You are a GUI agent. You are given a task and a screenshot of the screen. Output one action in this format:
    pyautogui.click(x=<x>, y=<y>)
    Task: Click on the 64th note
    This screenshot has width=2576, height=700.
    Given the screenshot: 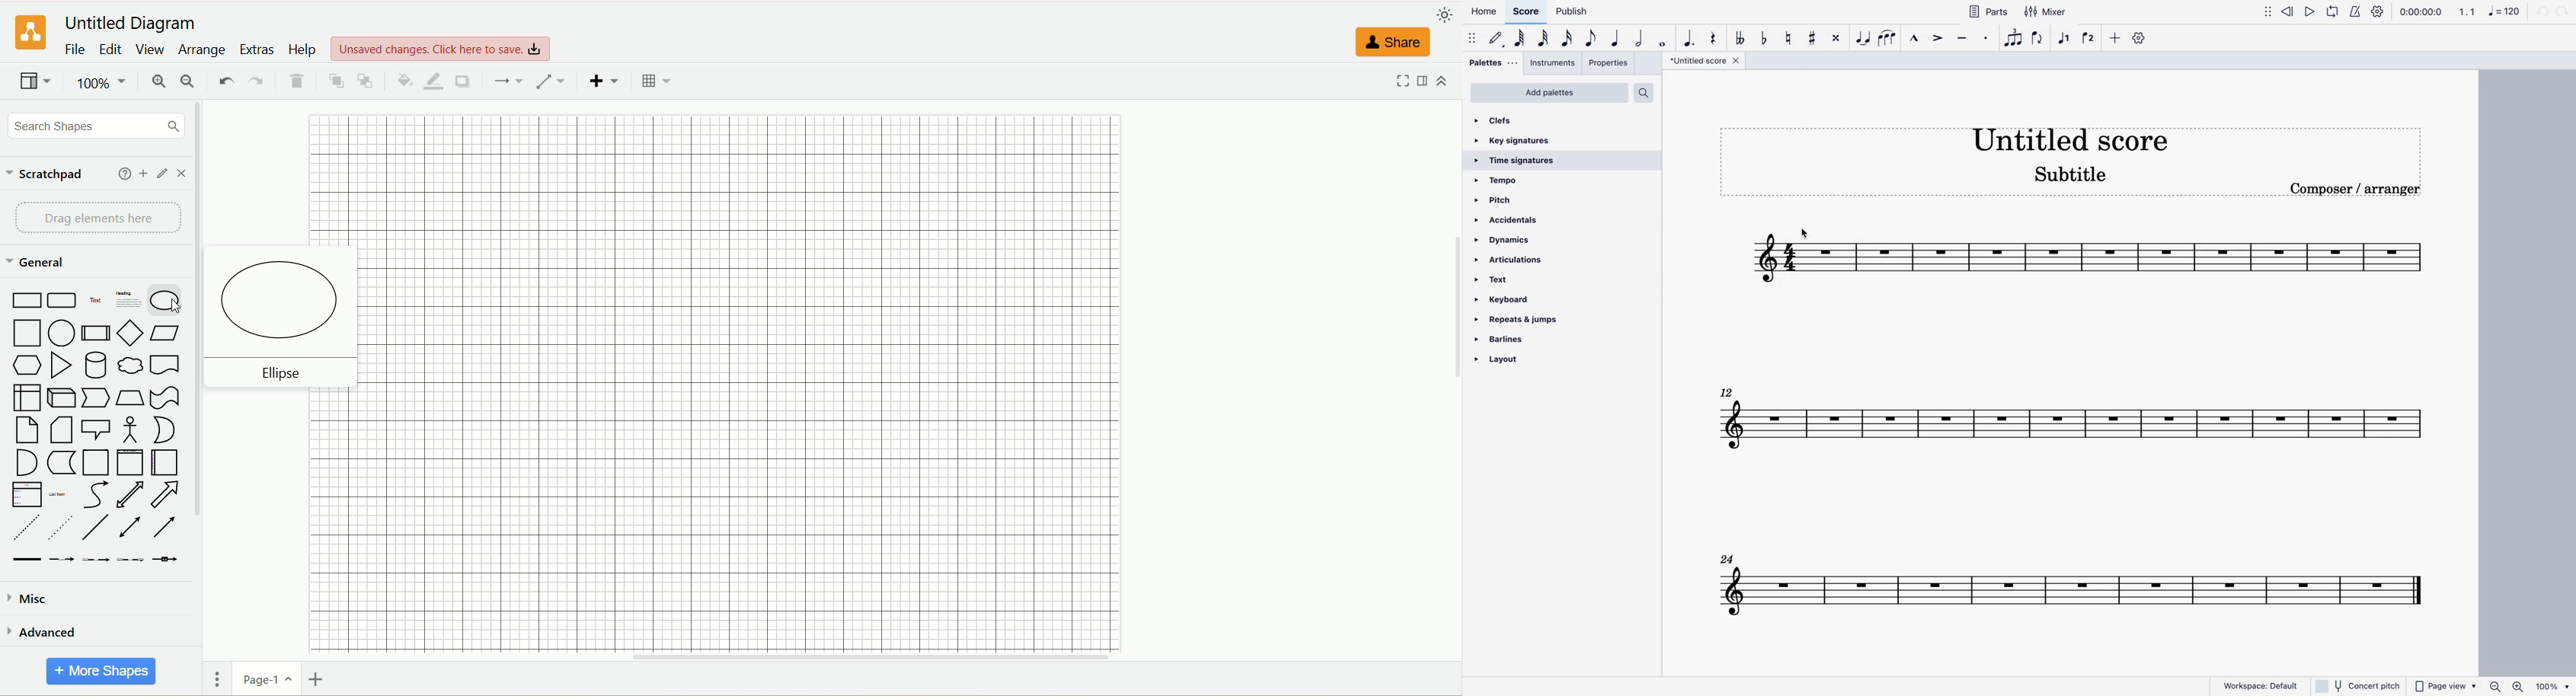 What is the action you would take?
    pyautogui.click(x=1519, y=41)
    